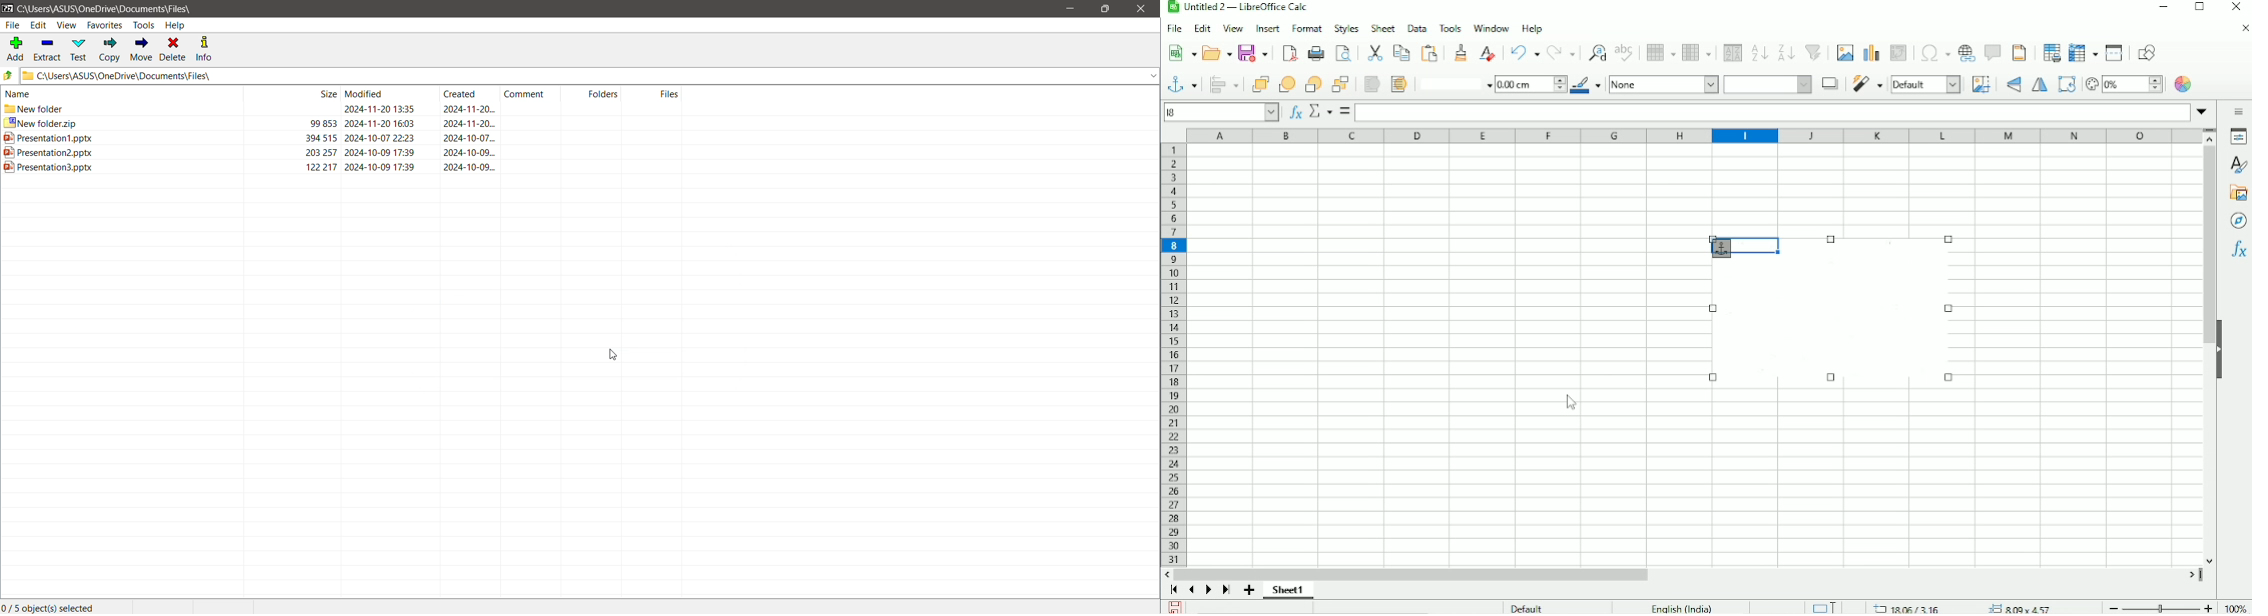 The image size is (2268, 616). Describe the element at coordinates (121, 92) in the screenshot. I see `File Names` at that location.